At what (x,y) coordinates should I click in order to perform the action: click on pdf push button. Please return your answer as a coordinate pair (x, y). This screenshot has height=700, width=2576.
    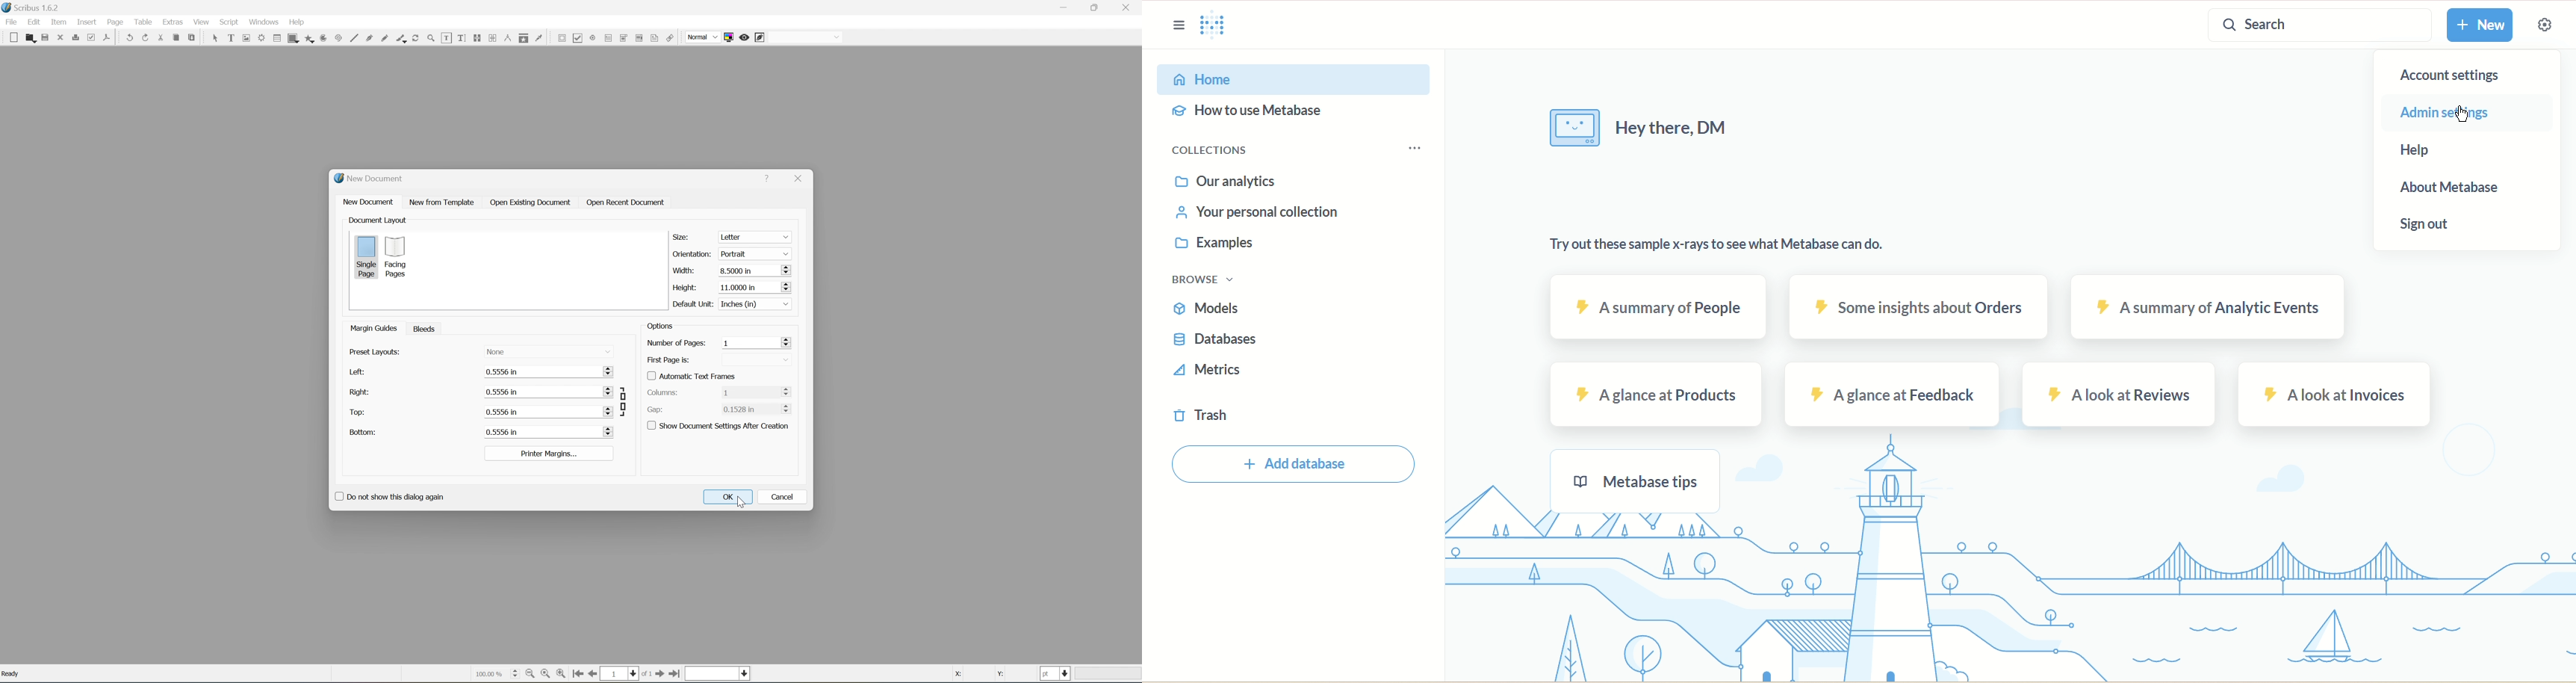
    Looking at the image, I should click on (562, 38).